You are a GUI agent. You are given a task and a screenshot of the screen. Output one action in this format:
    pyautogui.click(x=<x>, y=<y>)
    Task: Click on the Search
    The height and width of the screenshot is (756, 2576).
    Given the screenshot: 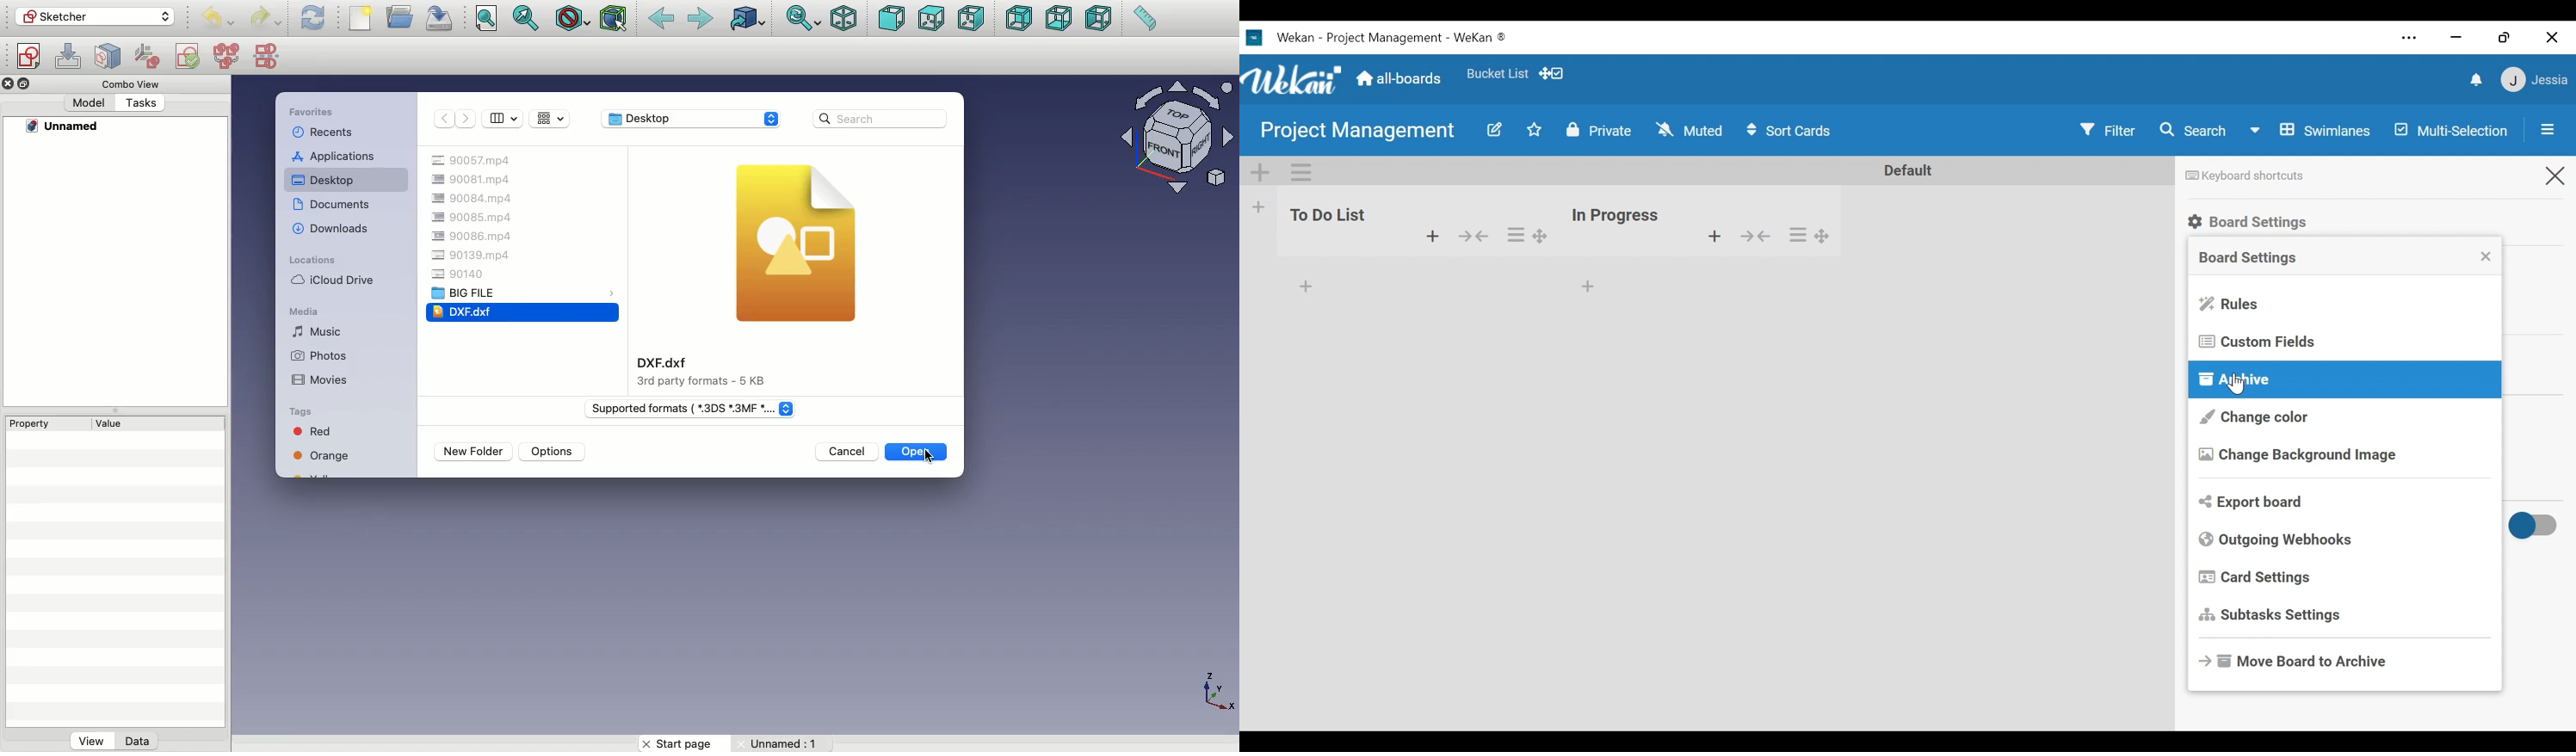 What is the action you would take?
    pyautogui.click(x=2198, y=130)
    